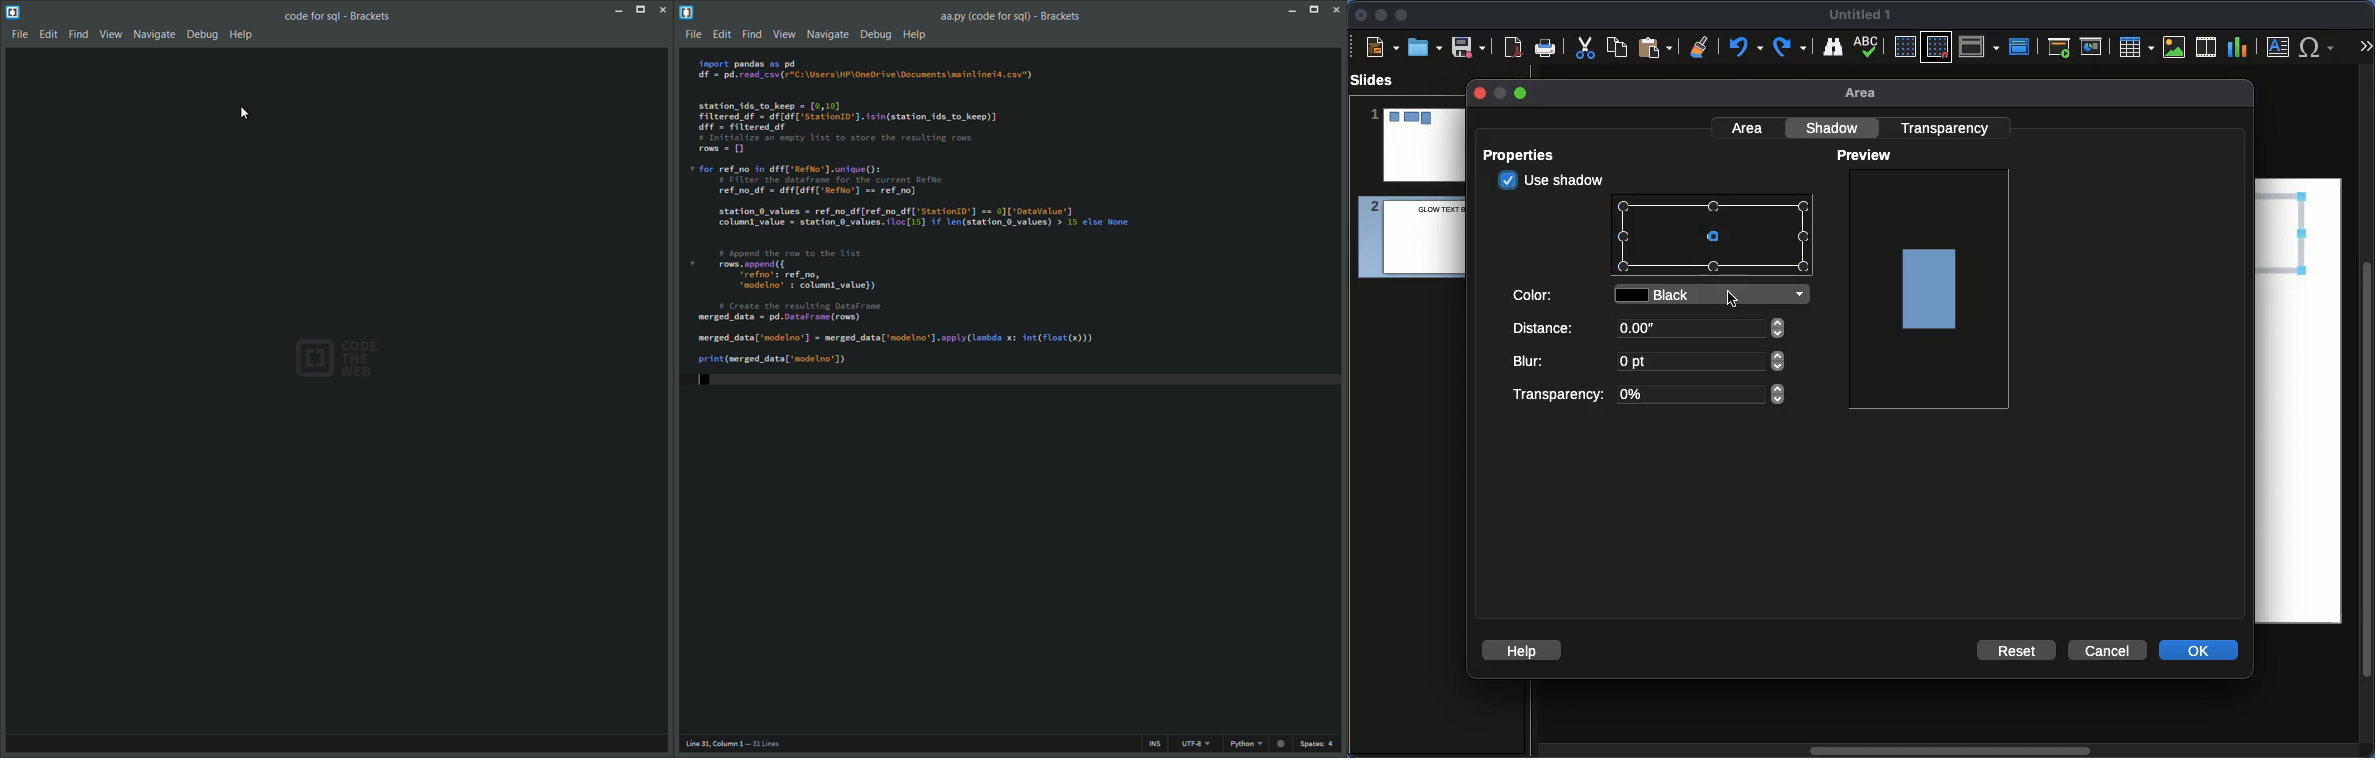 The height and width of the screenshot is (784, 2380). I want to click on Reset, so click(2018, 649).